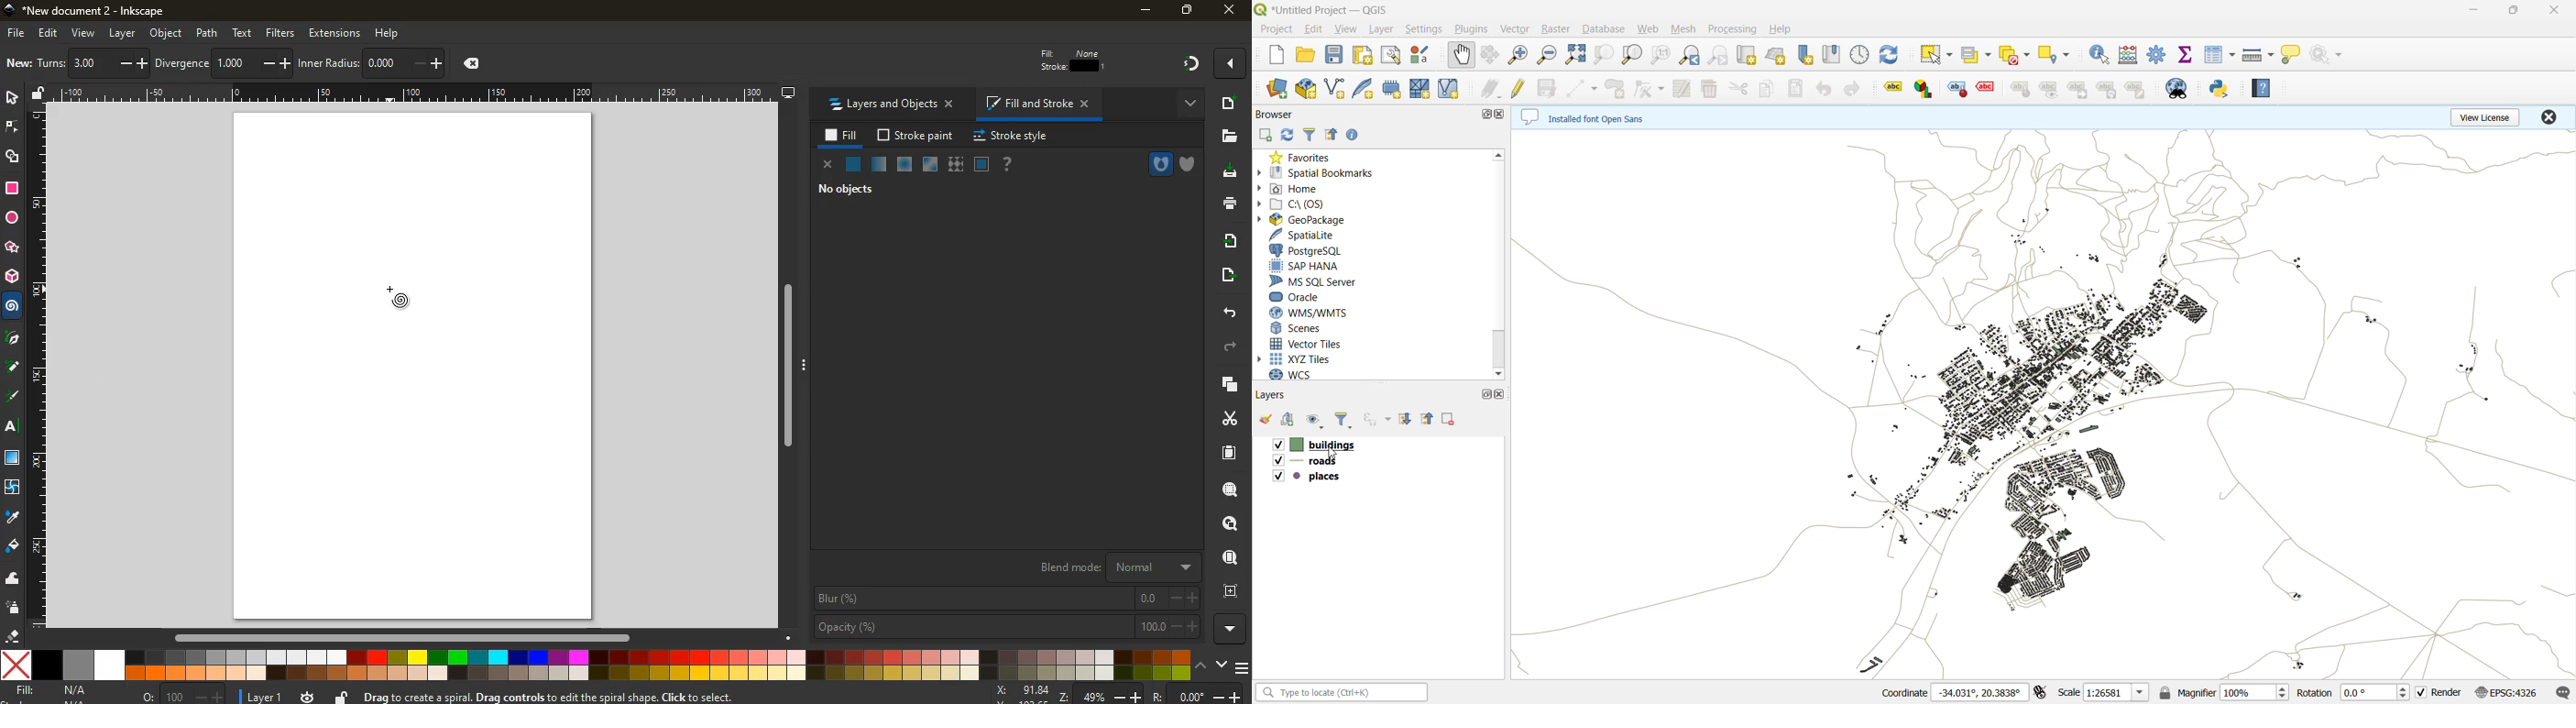 Image resolution: width=2576 pixels, height=728 pixels. What do you see at coordinates (13, 488) in the screenshot?
I see `twist` at bounding box center [13, 488].